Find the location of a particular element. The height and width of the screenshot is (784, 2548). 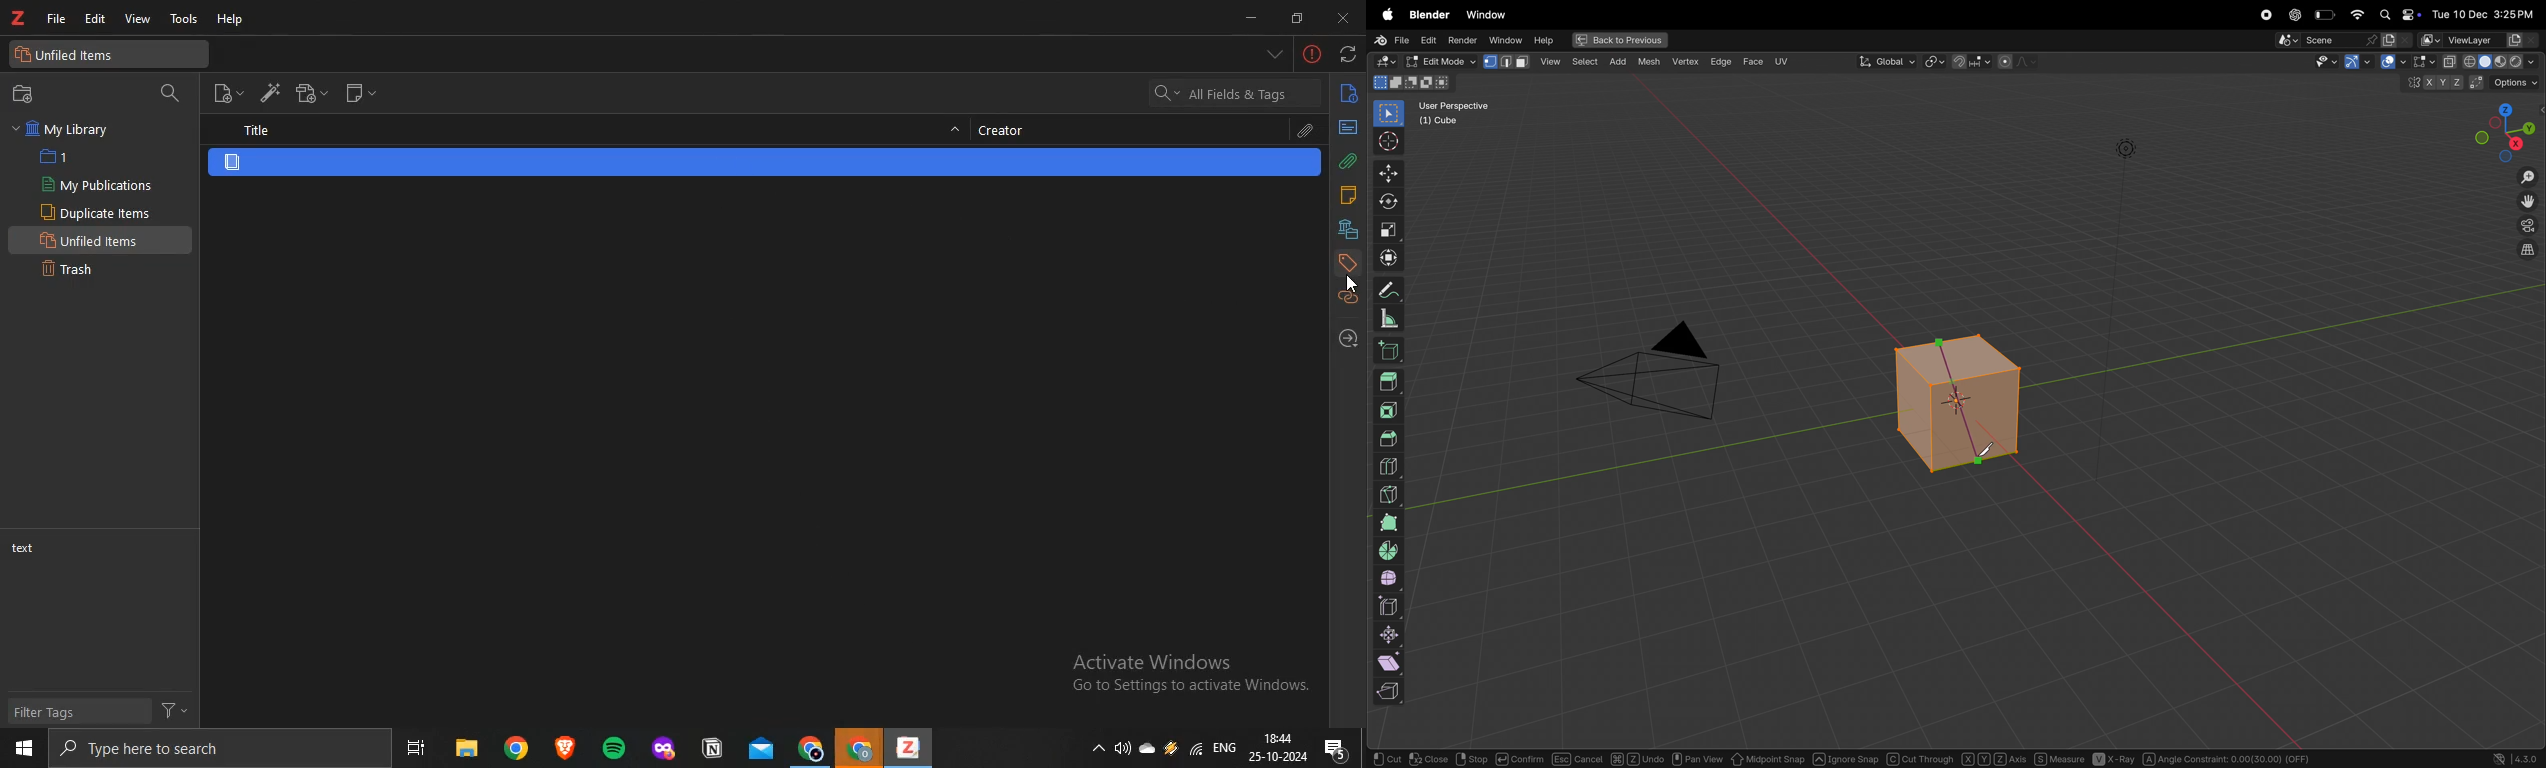

18:44 is located at coordinates (1274, 736).